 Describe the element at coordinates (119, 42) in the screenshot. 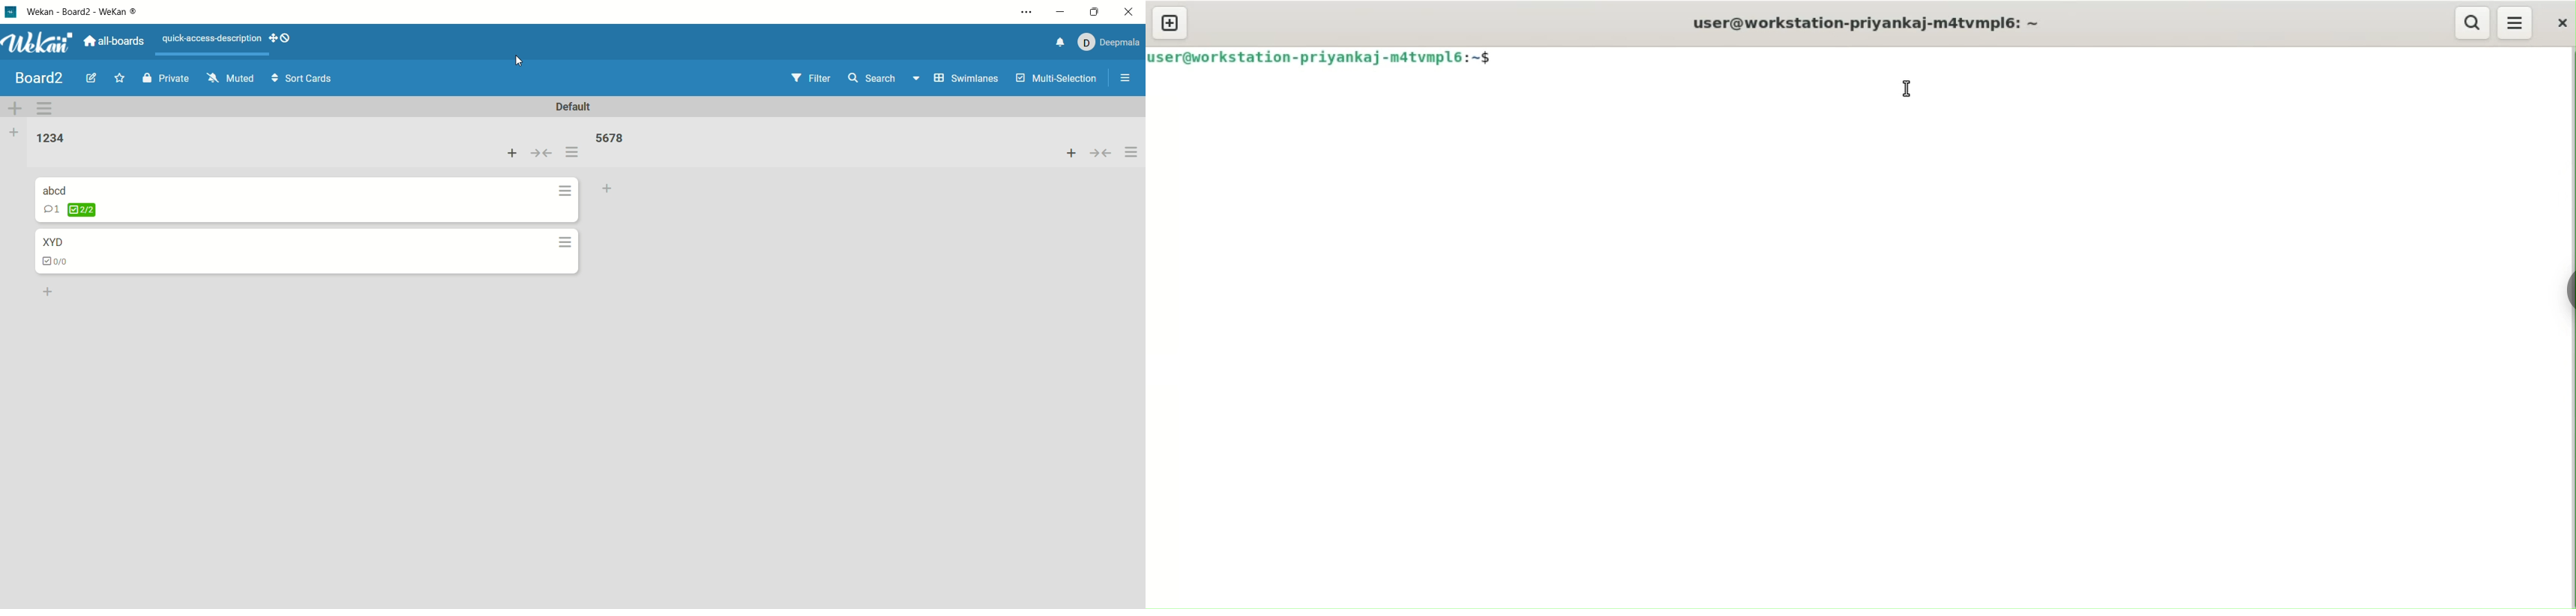

I see `all boards` at that location.